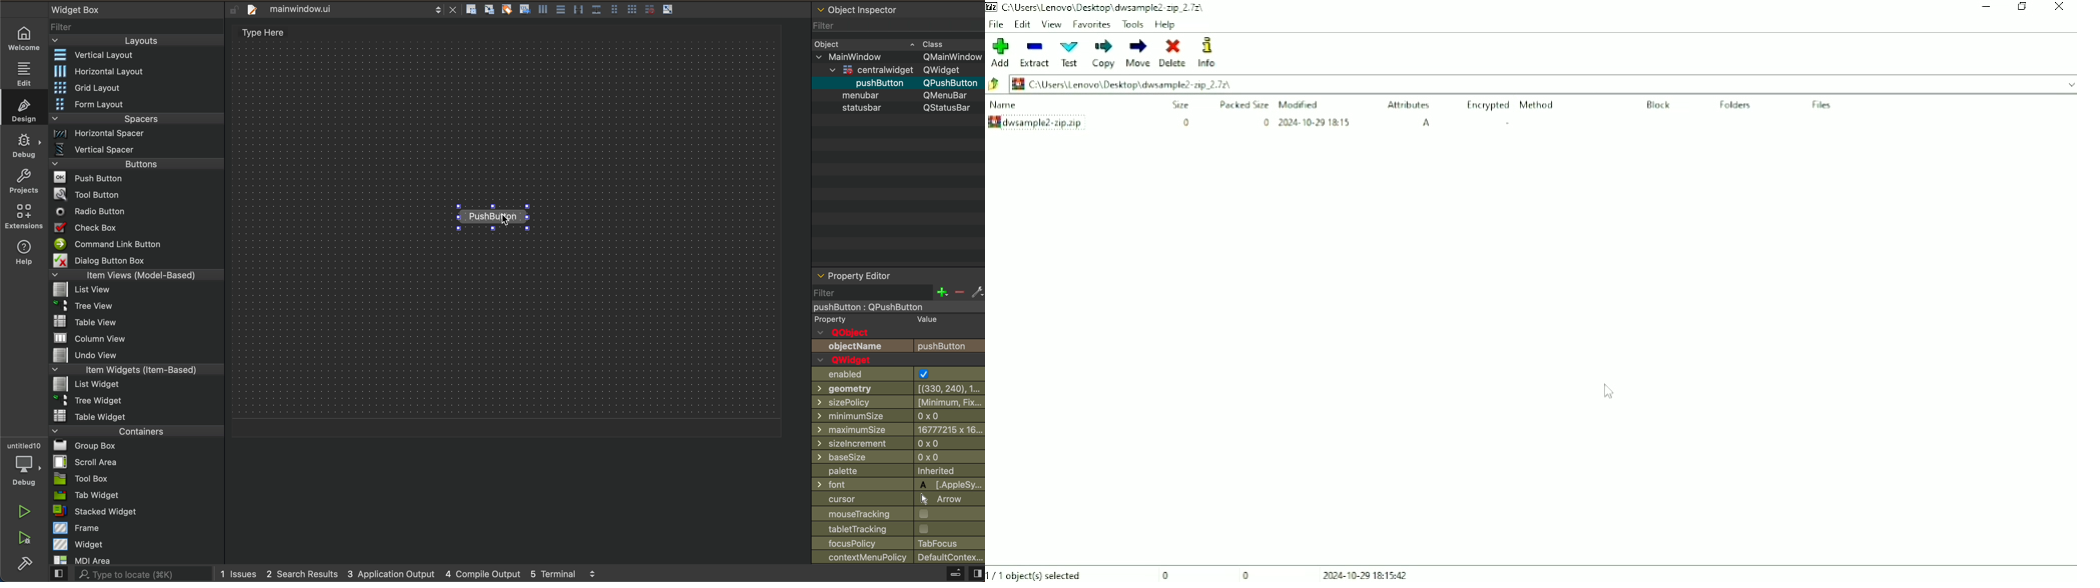  What do you see at coordinates (1104, 53) in the screenshot?
I see `Copy` at bounding box center [1104, 53].